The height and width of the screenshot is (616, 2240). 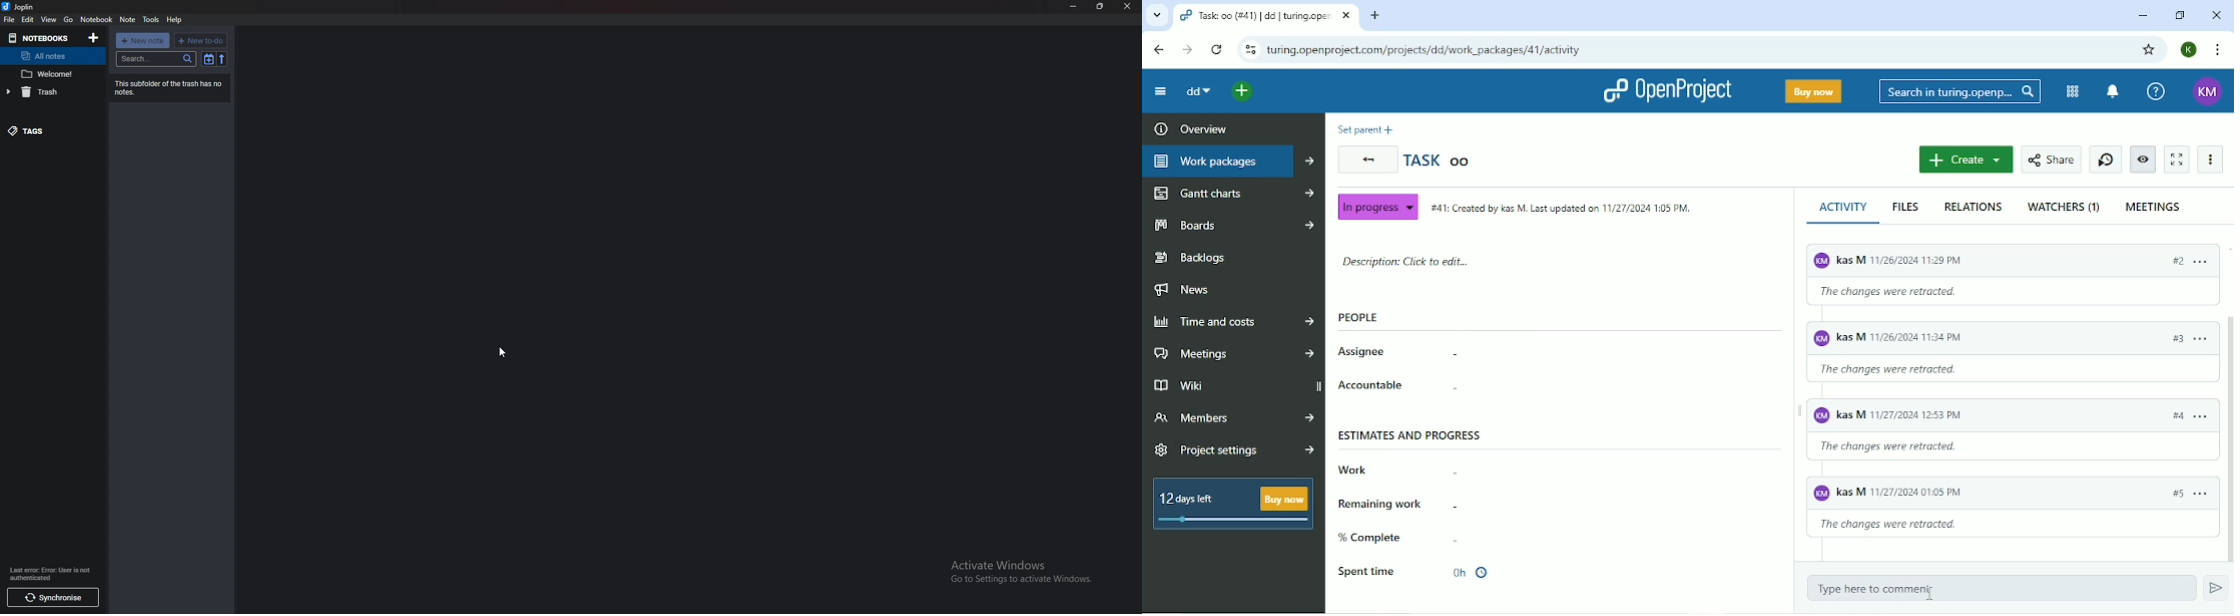 What do you see at coordinates (143, 40) in the screenshot?
I see `new note` at bounding box center [143, 40].